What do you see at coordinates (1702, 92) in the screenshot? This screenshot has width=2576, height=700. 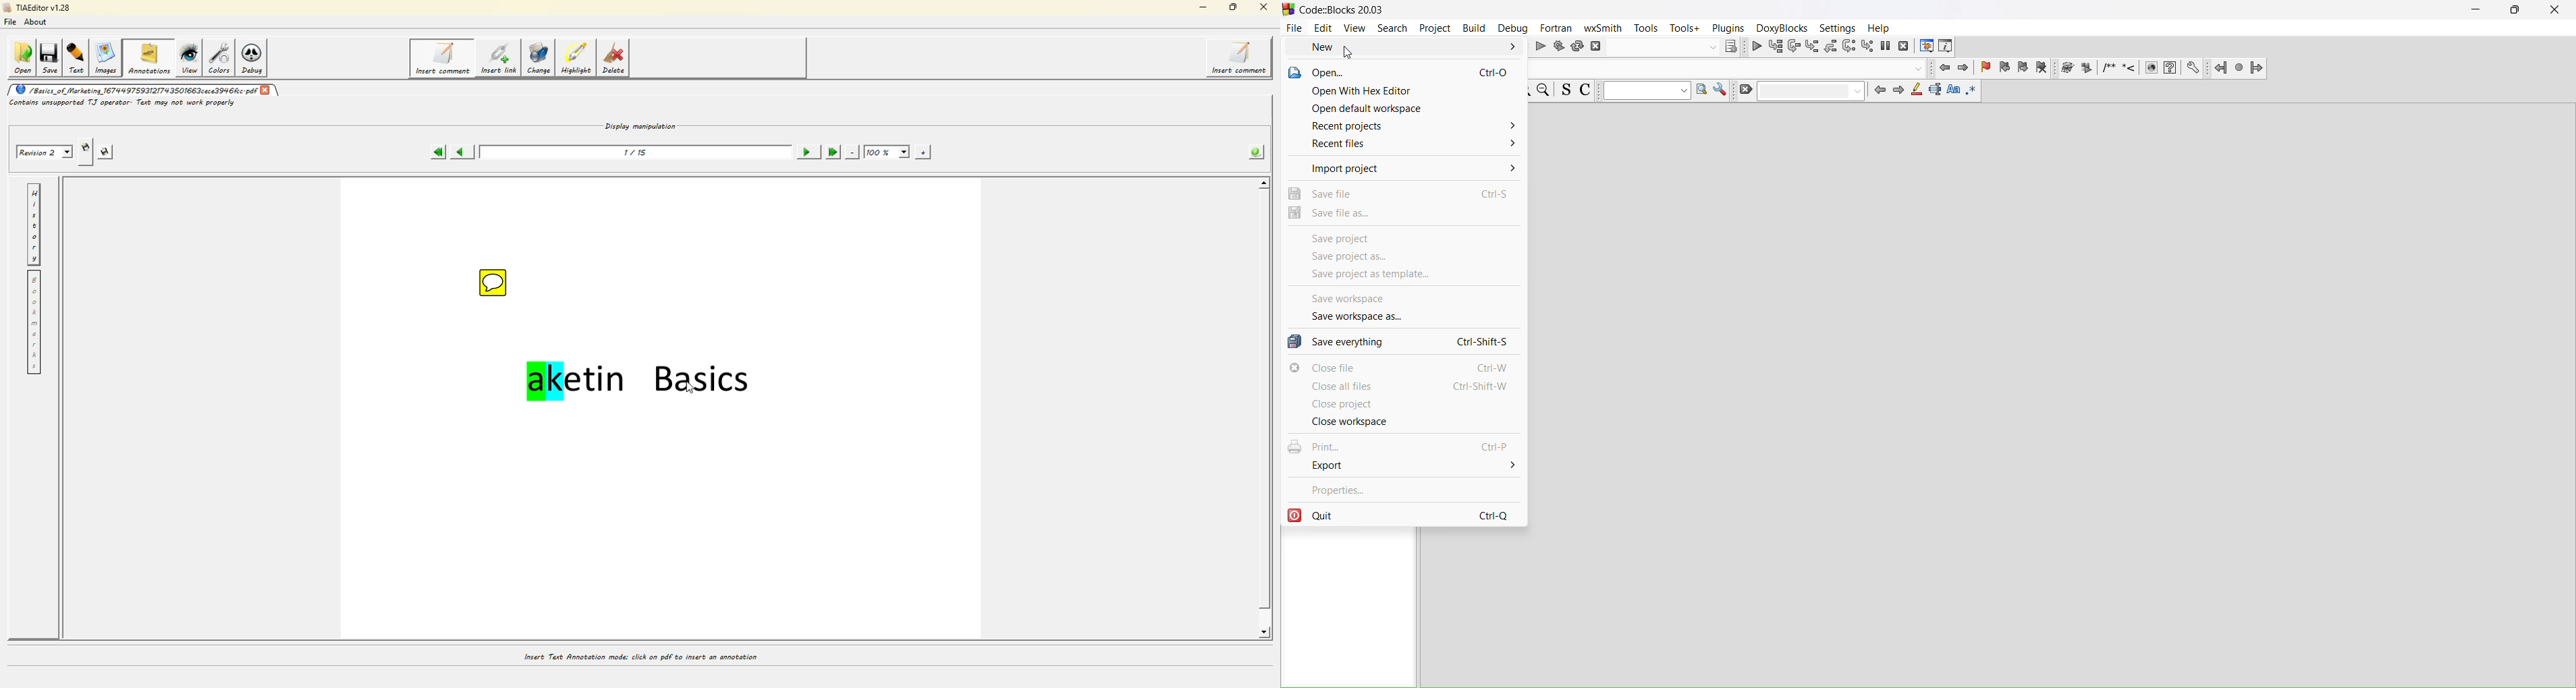 I see `run search` at bounding box center [1702, 92].